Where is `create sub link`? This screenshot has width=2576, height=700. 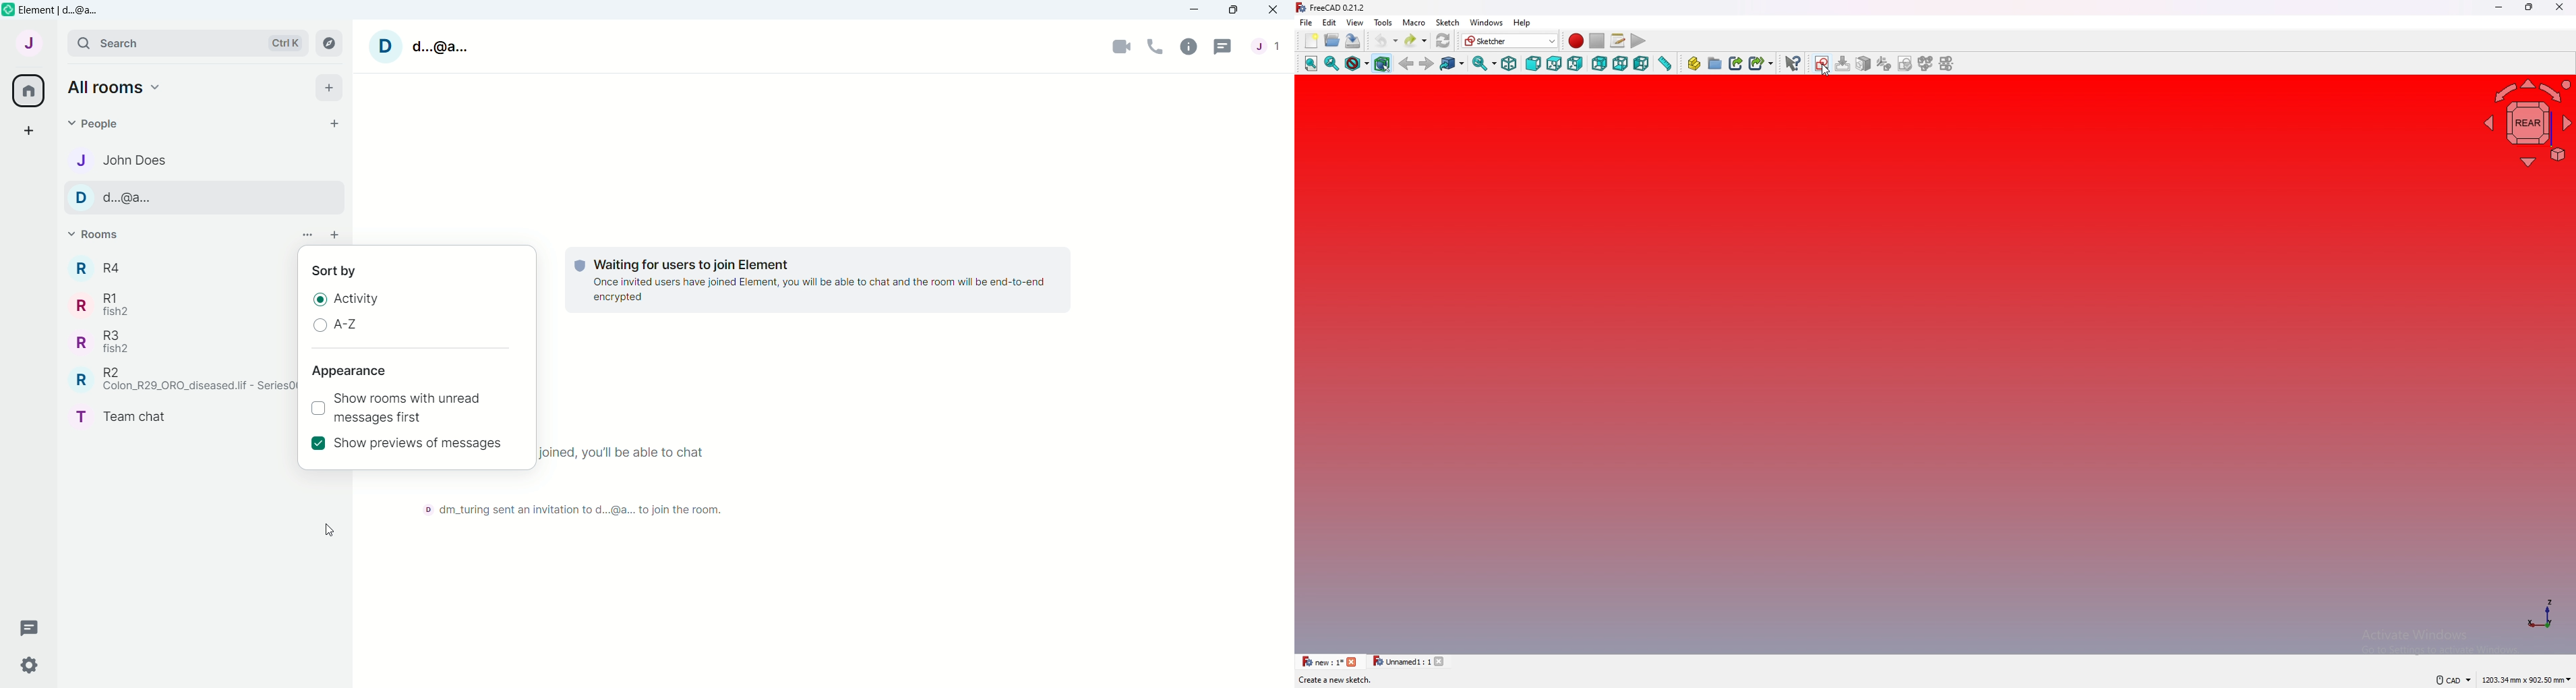 create sub link is located at coordinates (1762, 63).